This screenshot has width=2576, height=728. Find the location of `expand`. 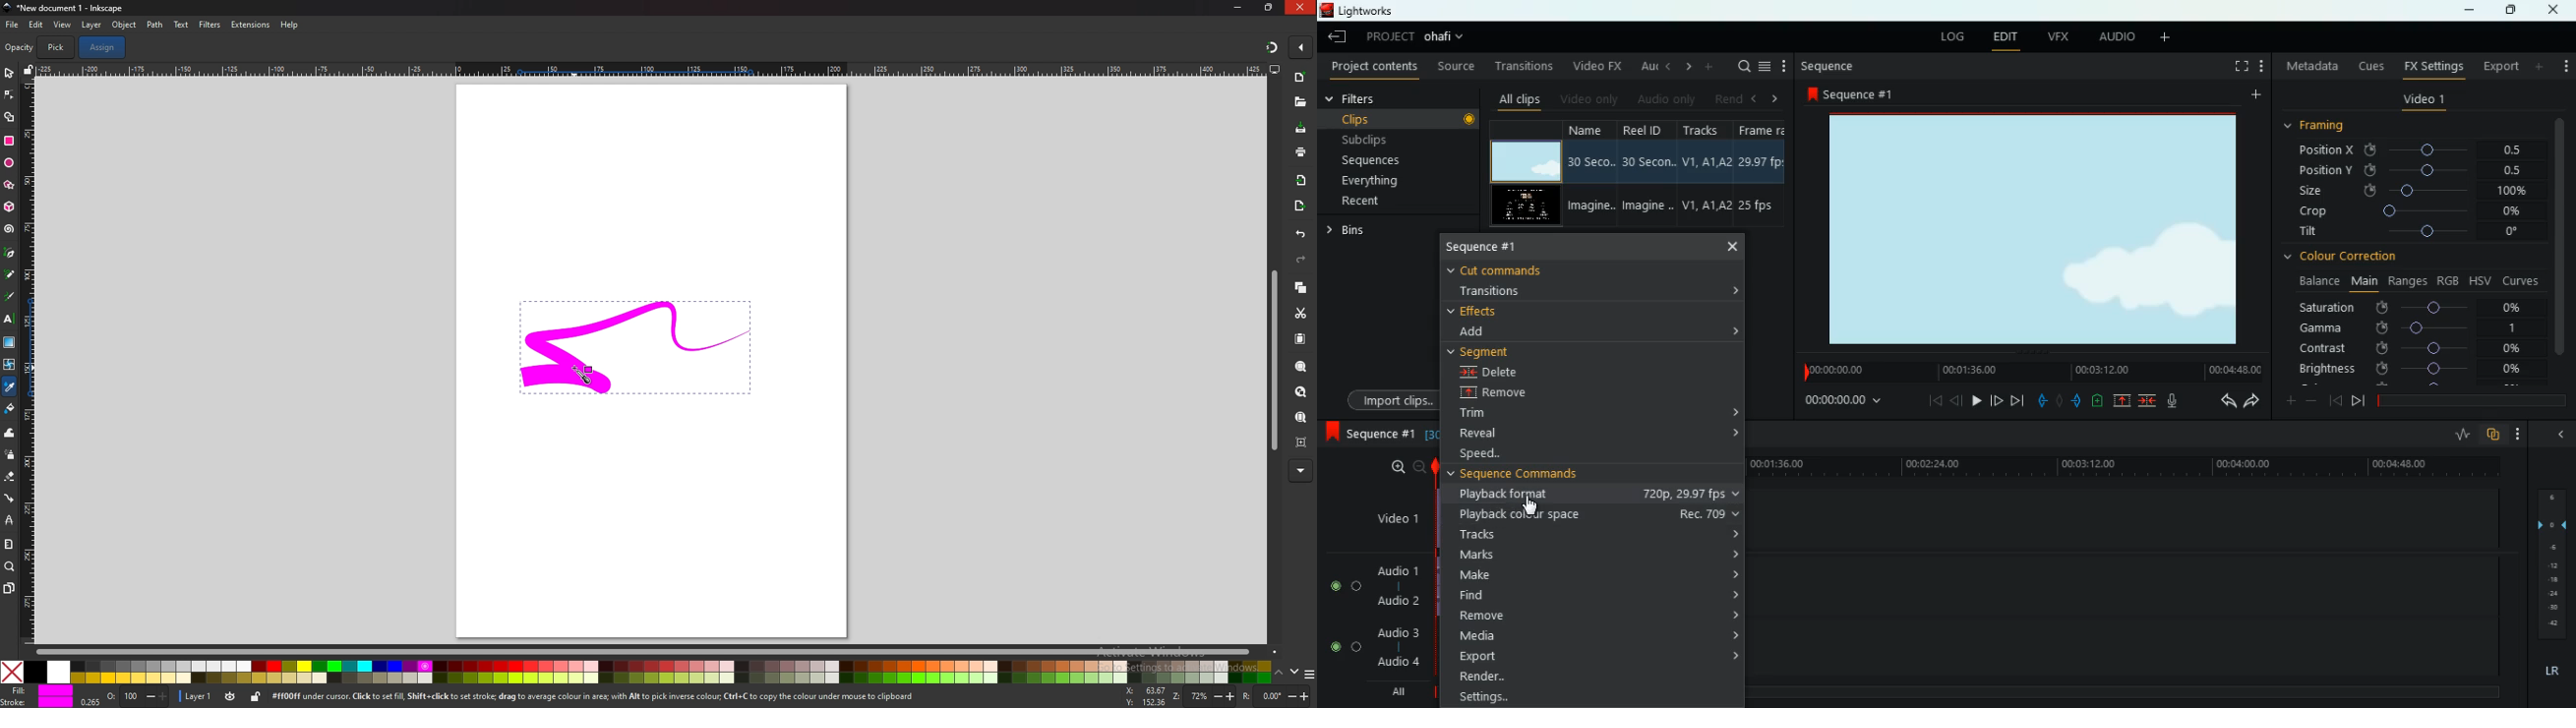

expand is located at coordinates (1734, 434).